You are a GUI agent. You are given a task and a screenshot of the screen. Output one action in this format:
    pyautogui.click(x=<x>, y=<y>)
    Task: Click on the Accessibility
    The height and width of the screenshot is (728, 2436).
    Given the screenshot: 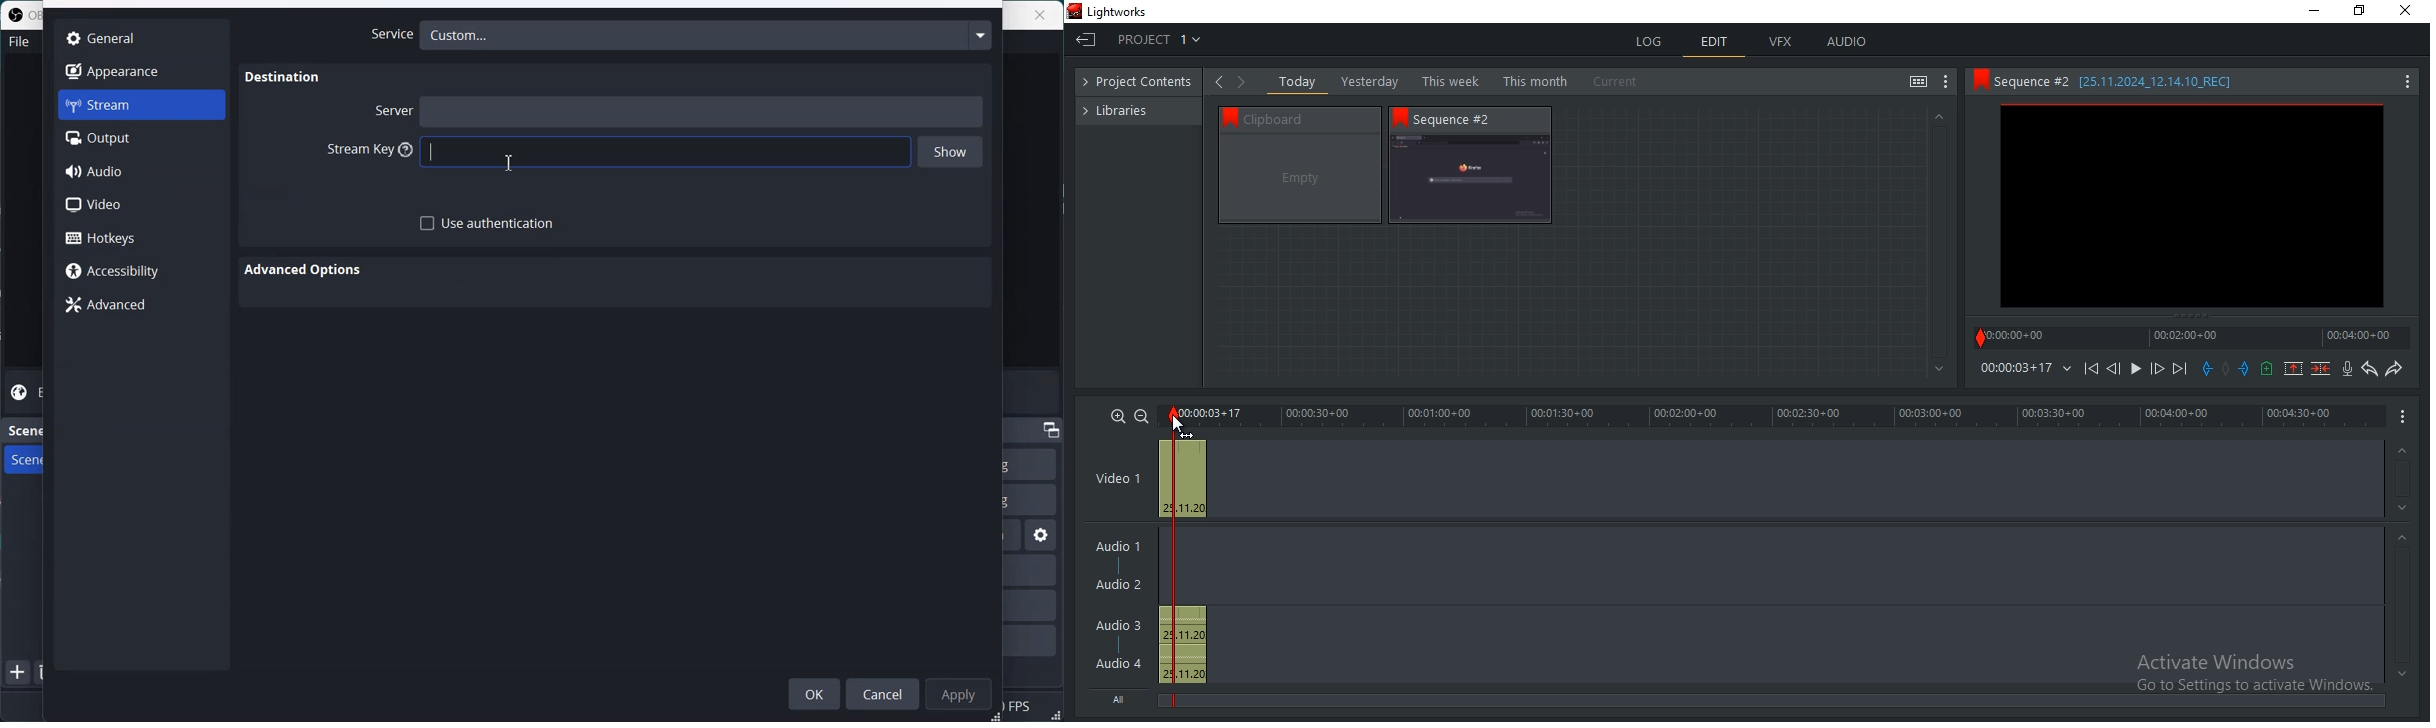 What is the action you would take?
    pyautogui.click(x=141, y=273)
    